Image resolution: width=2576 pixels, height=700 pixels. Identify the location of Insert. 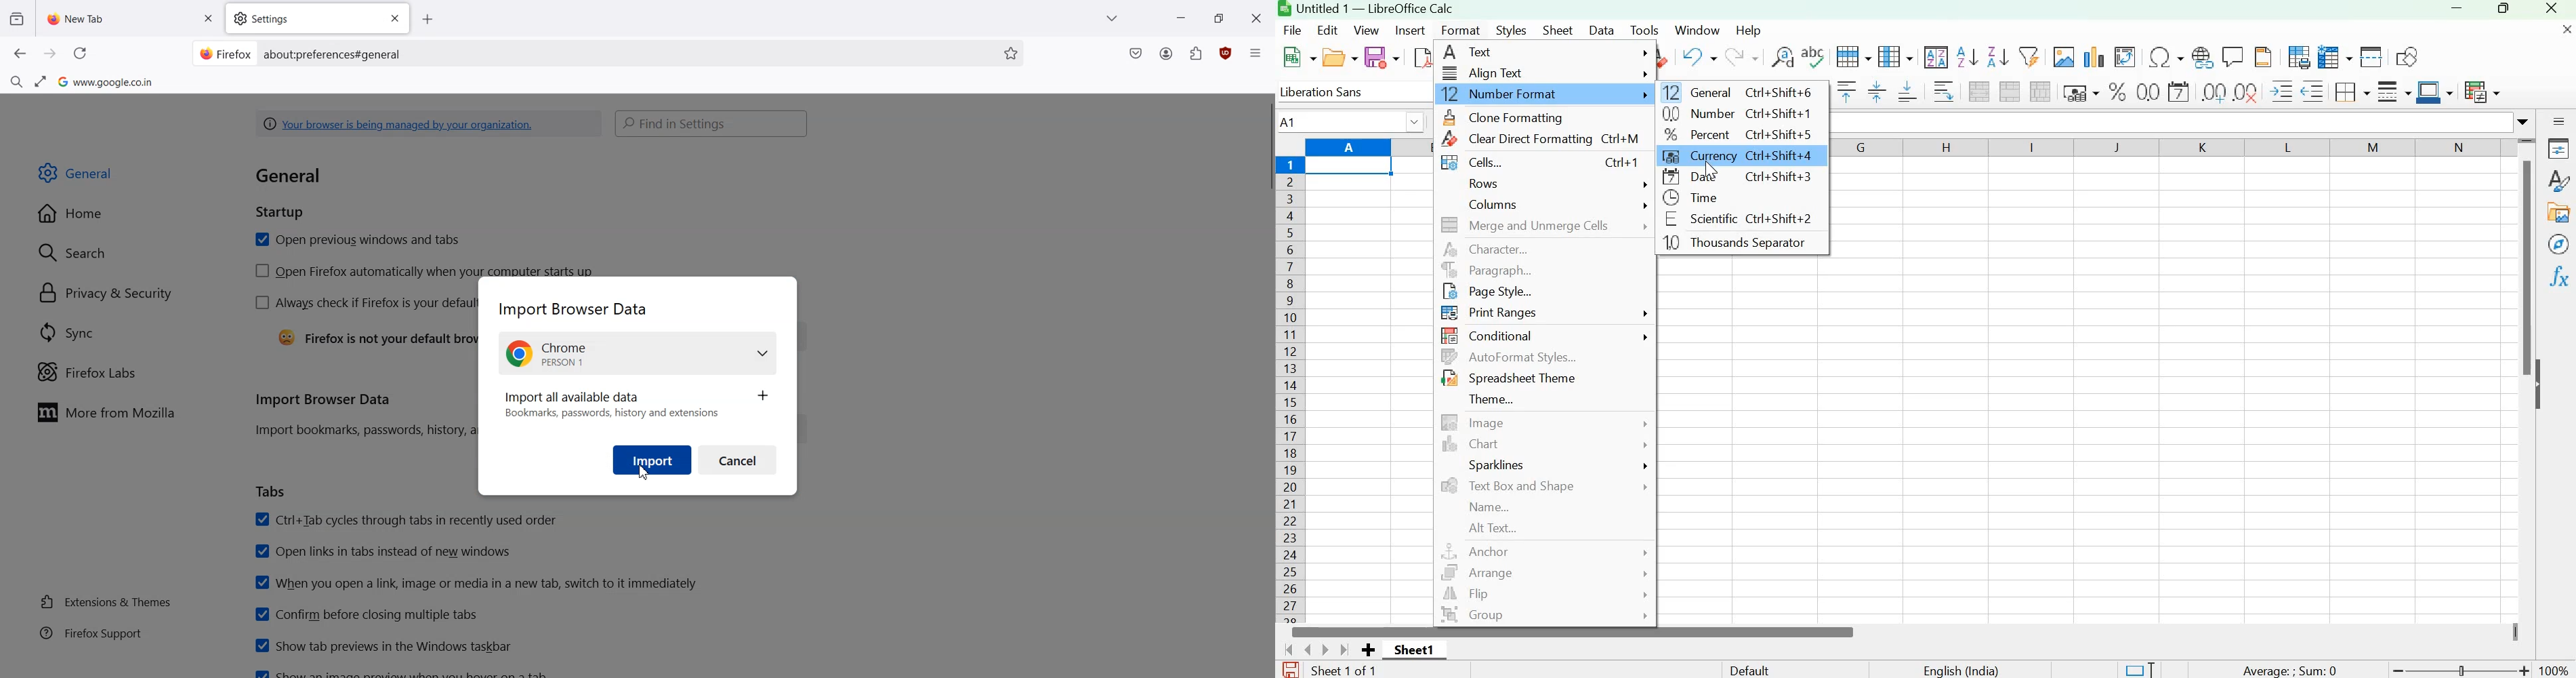
(1411, 31).